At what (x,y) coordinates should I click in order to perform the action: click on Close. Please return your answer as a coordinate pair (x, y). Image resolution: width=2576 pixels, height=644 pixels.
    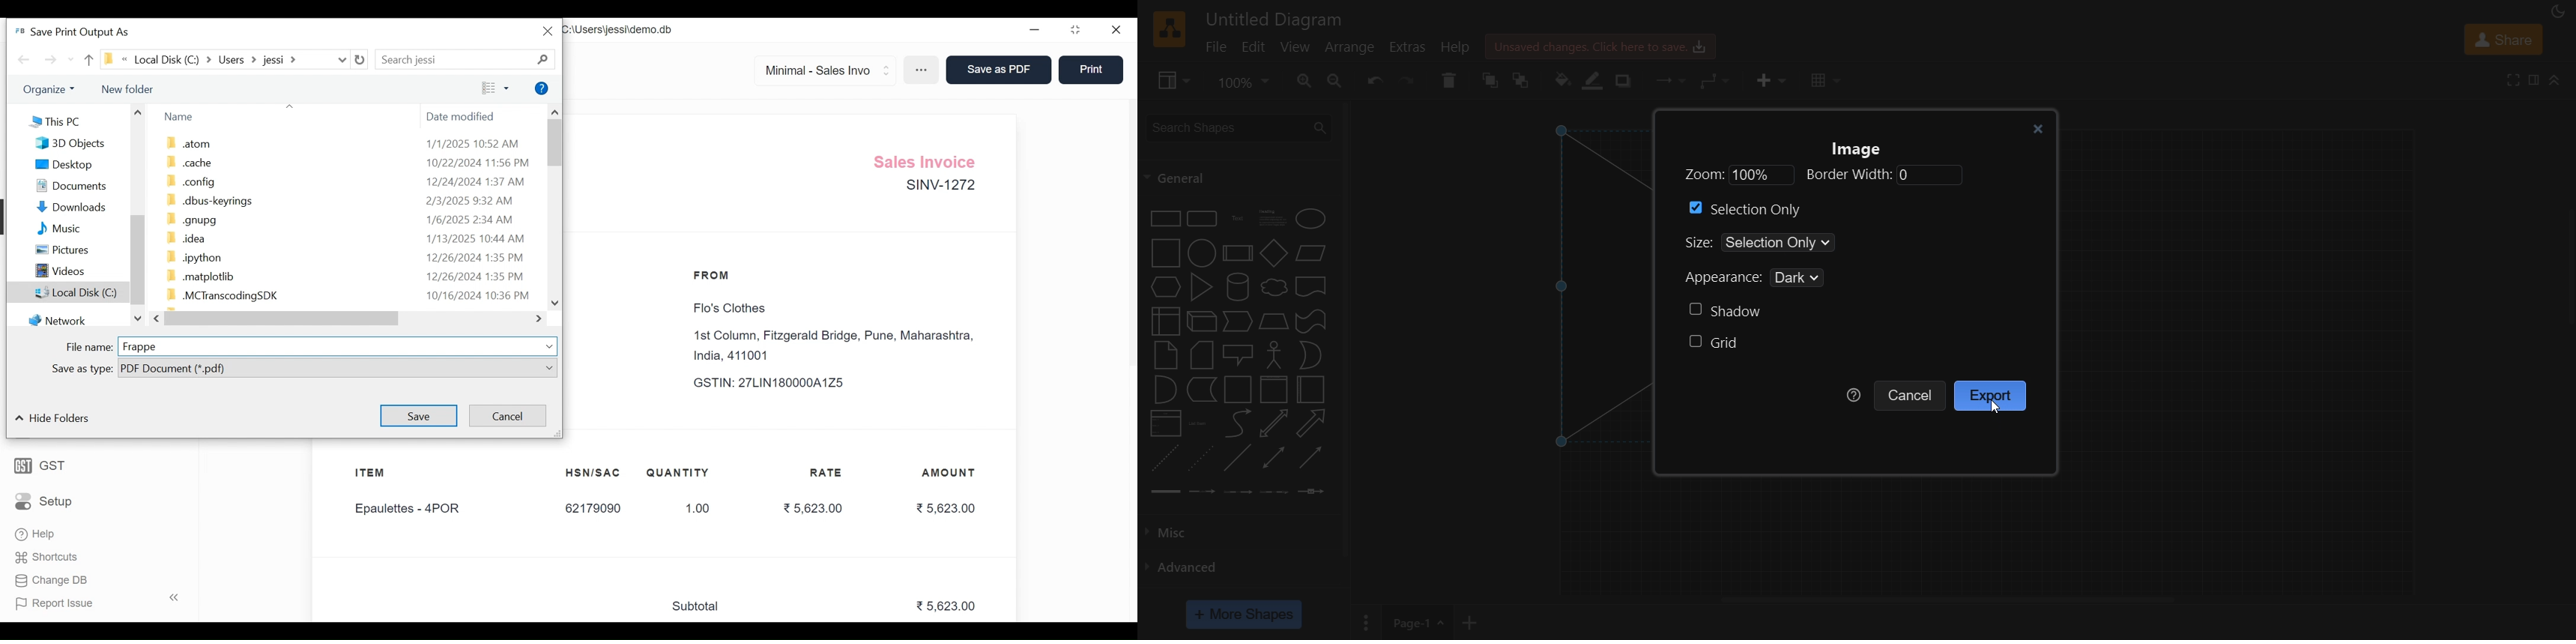
    Looking at the image, I should click on (547, 32).